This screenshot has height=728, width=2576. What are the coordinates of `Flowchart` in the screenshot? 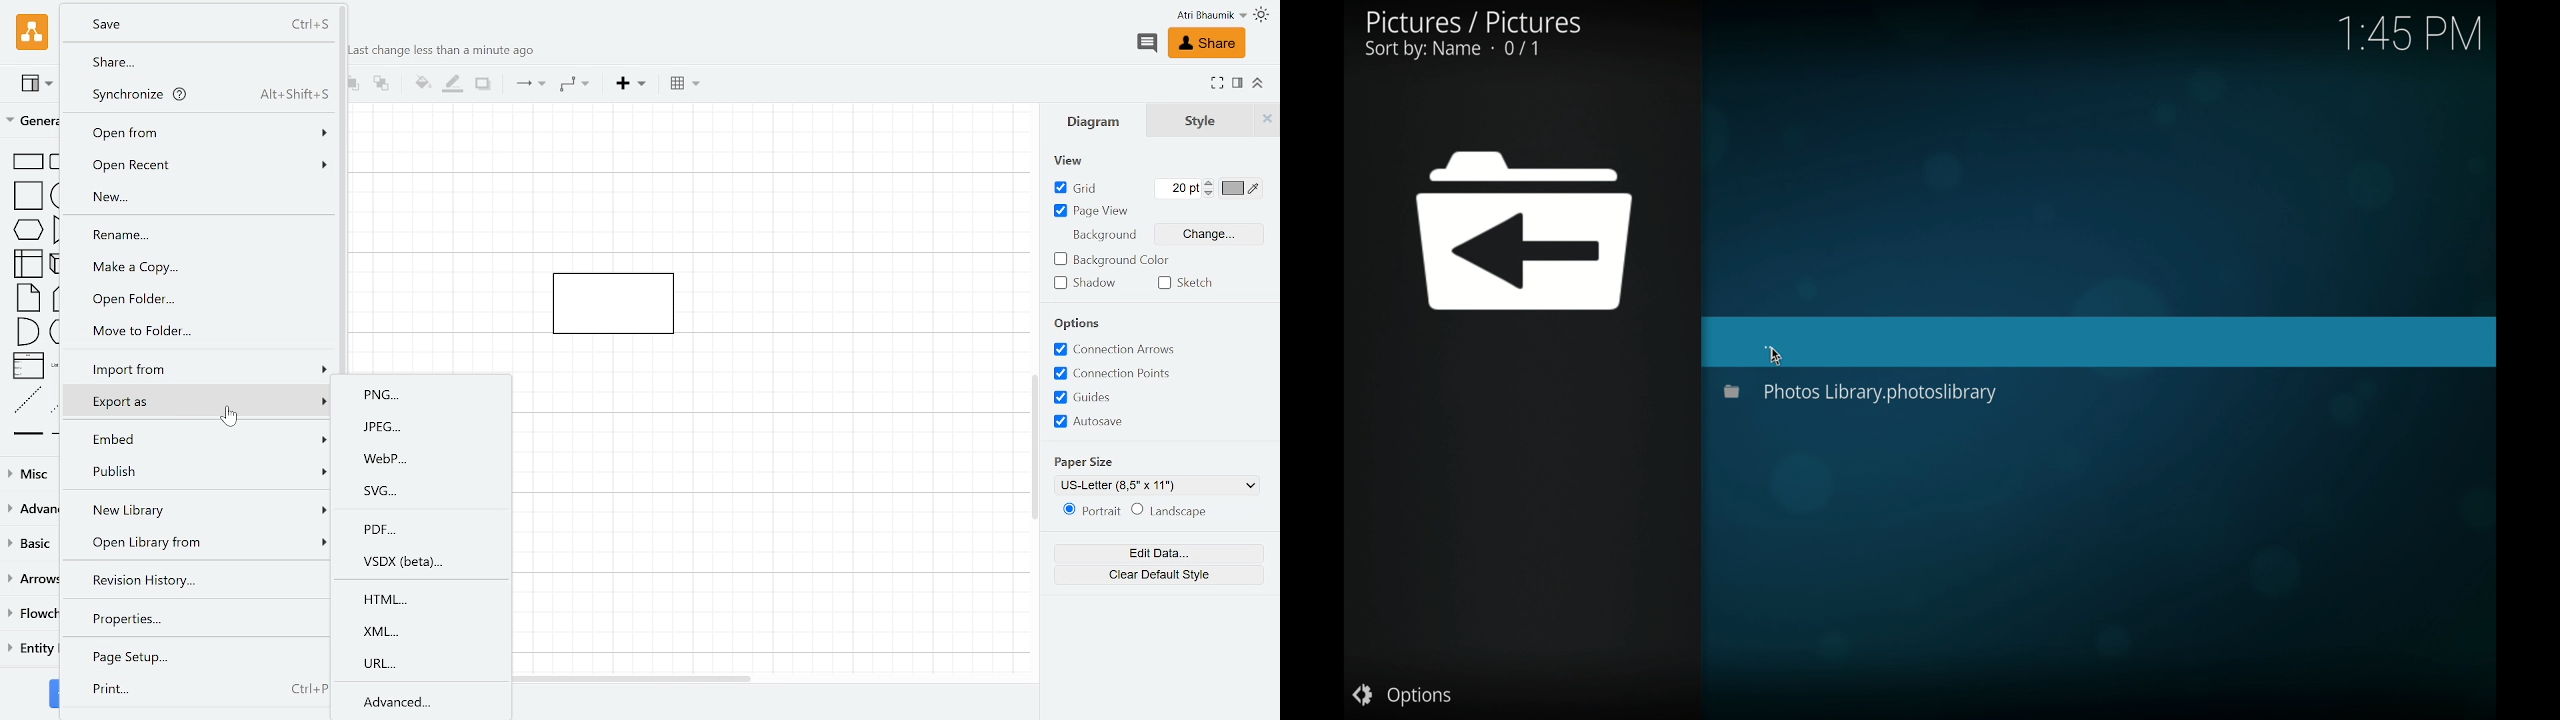 It's located at (33, 616).